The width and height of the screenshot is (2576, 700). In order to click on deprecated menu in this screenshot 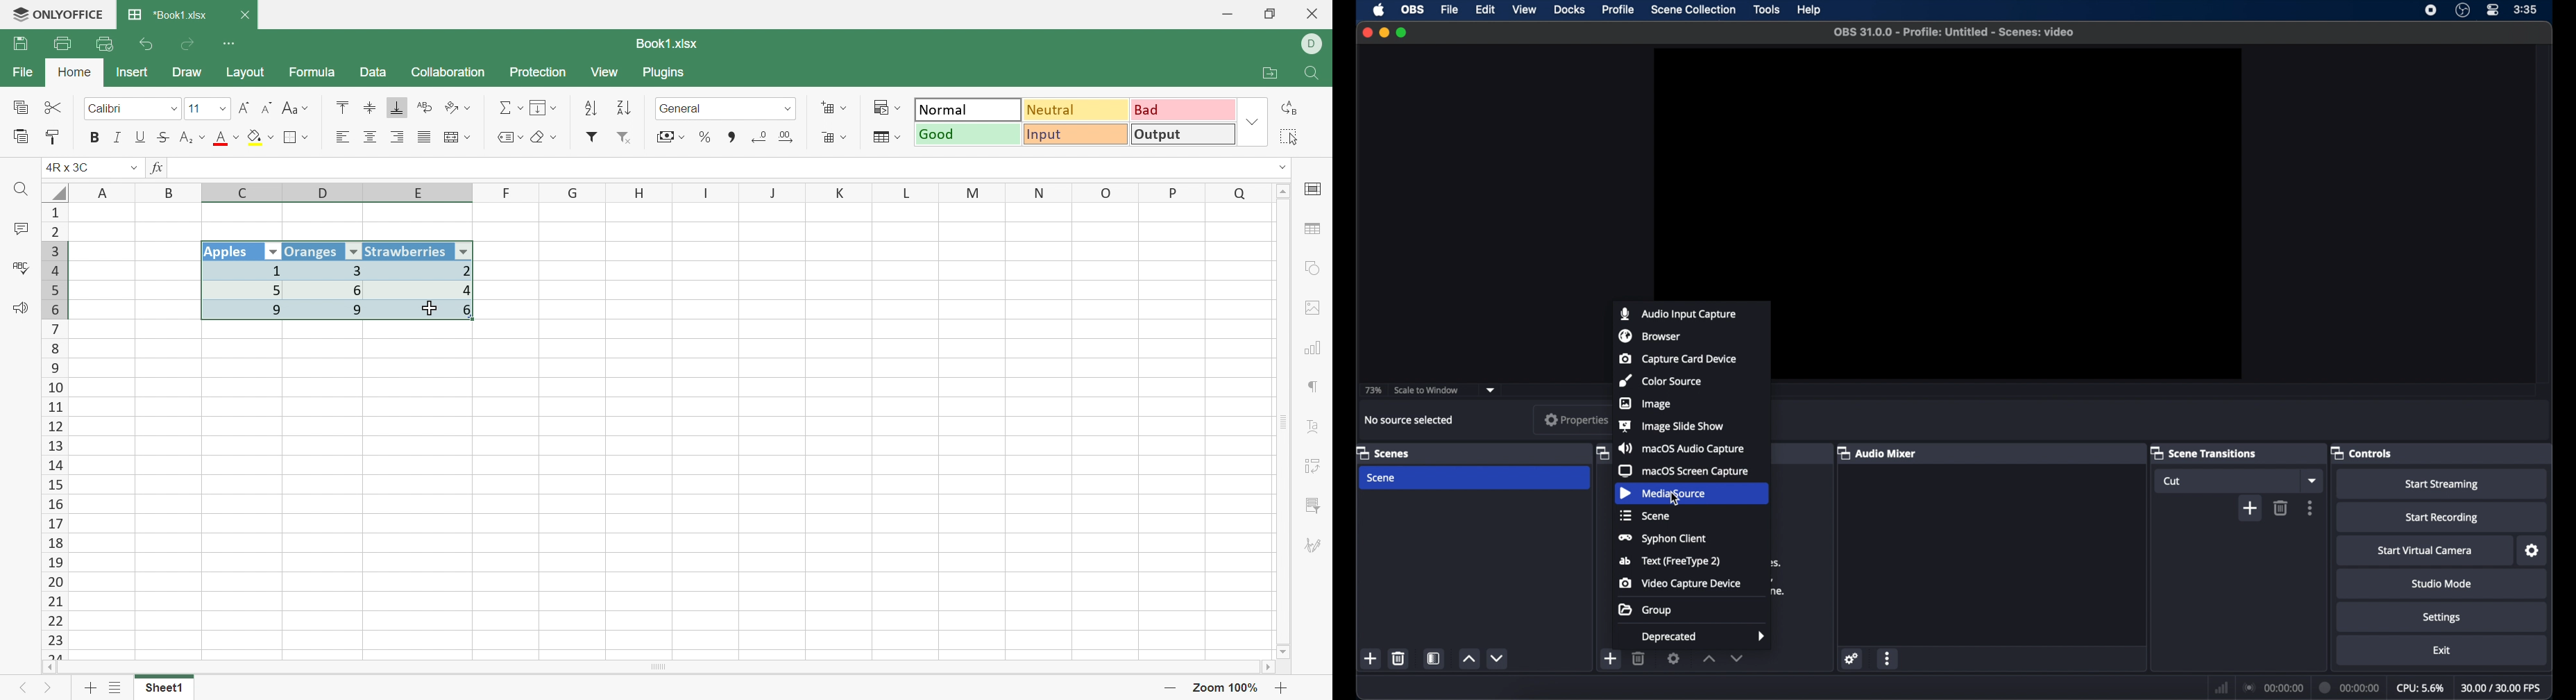, I will do `click(1705, 636)`.